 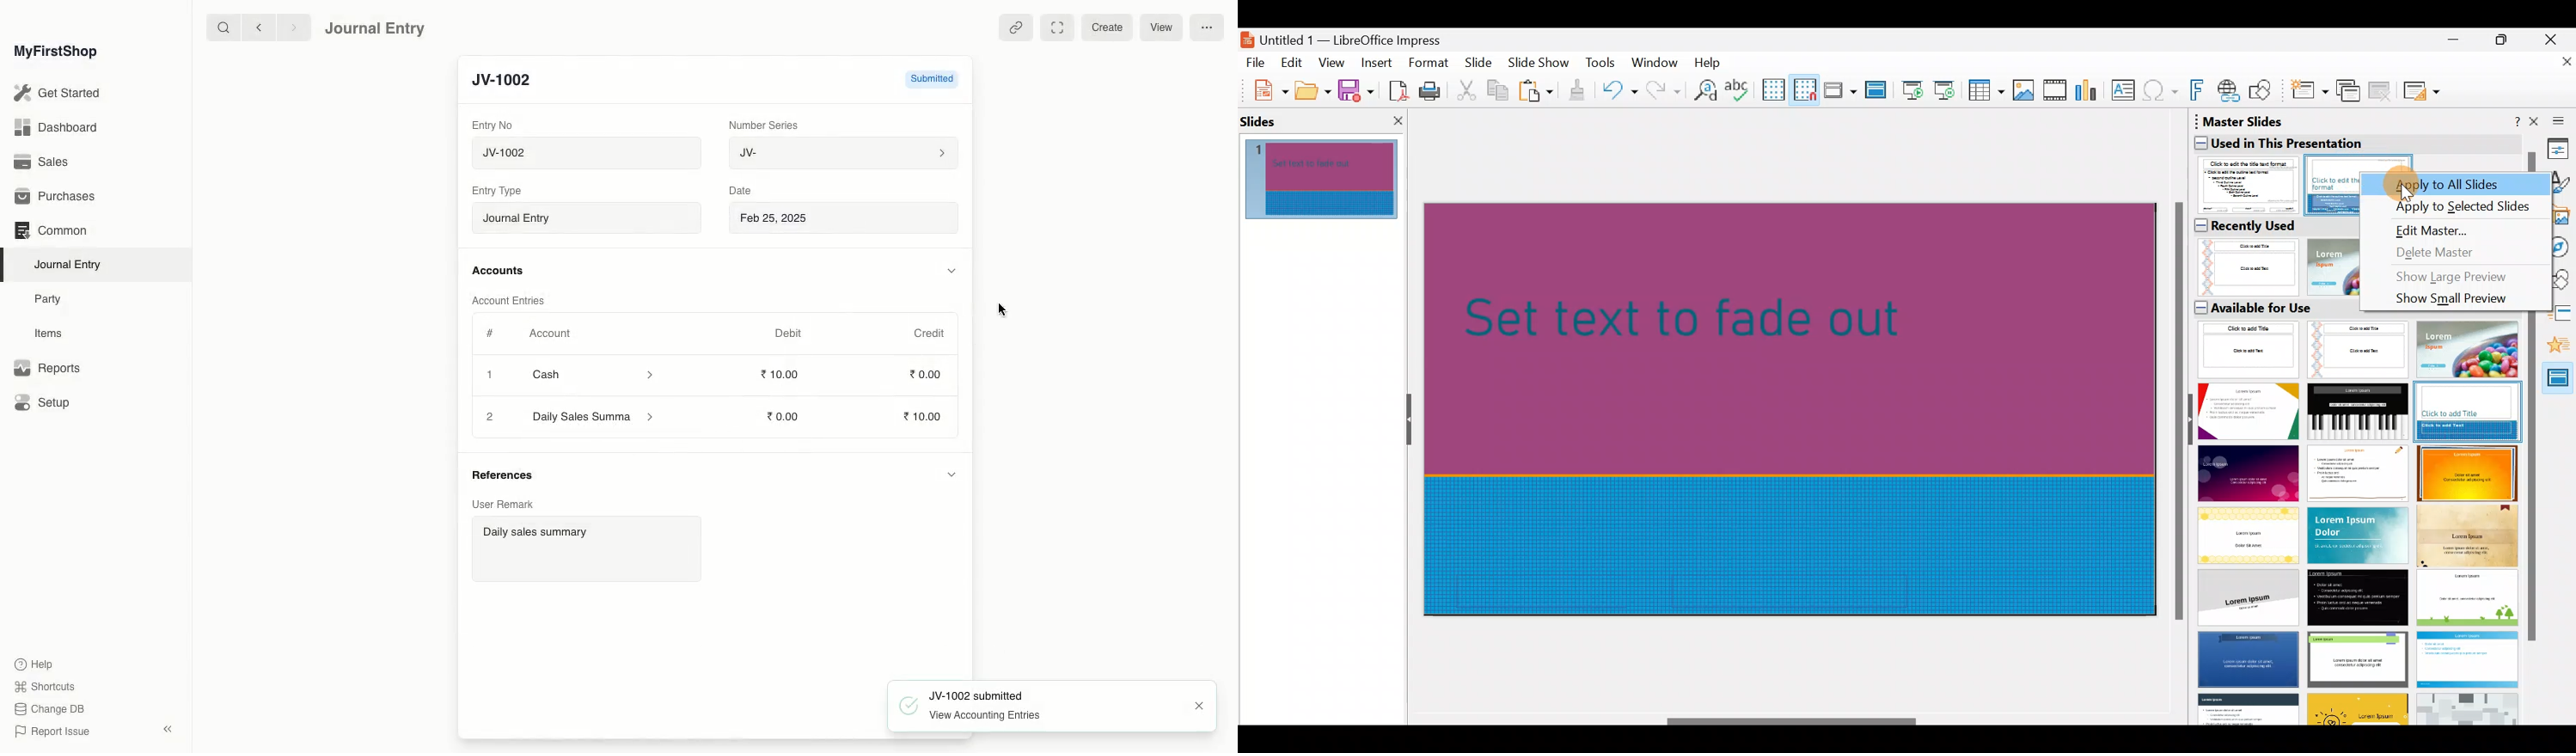 I want to click on Sales, so click(x=42, y=163).